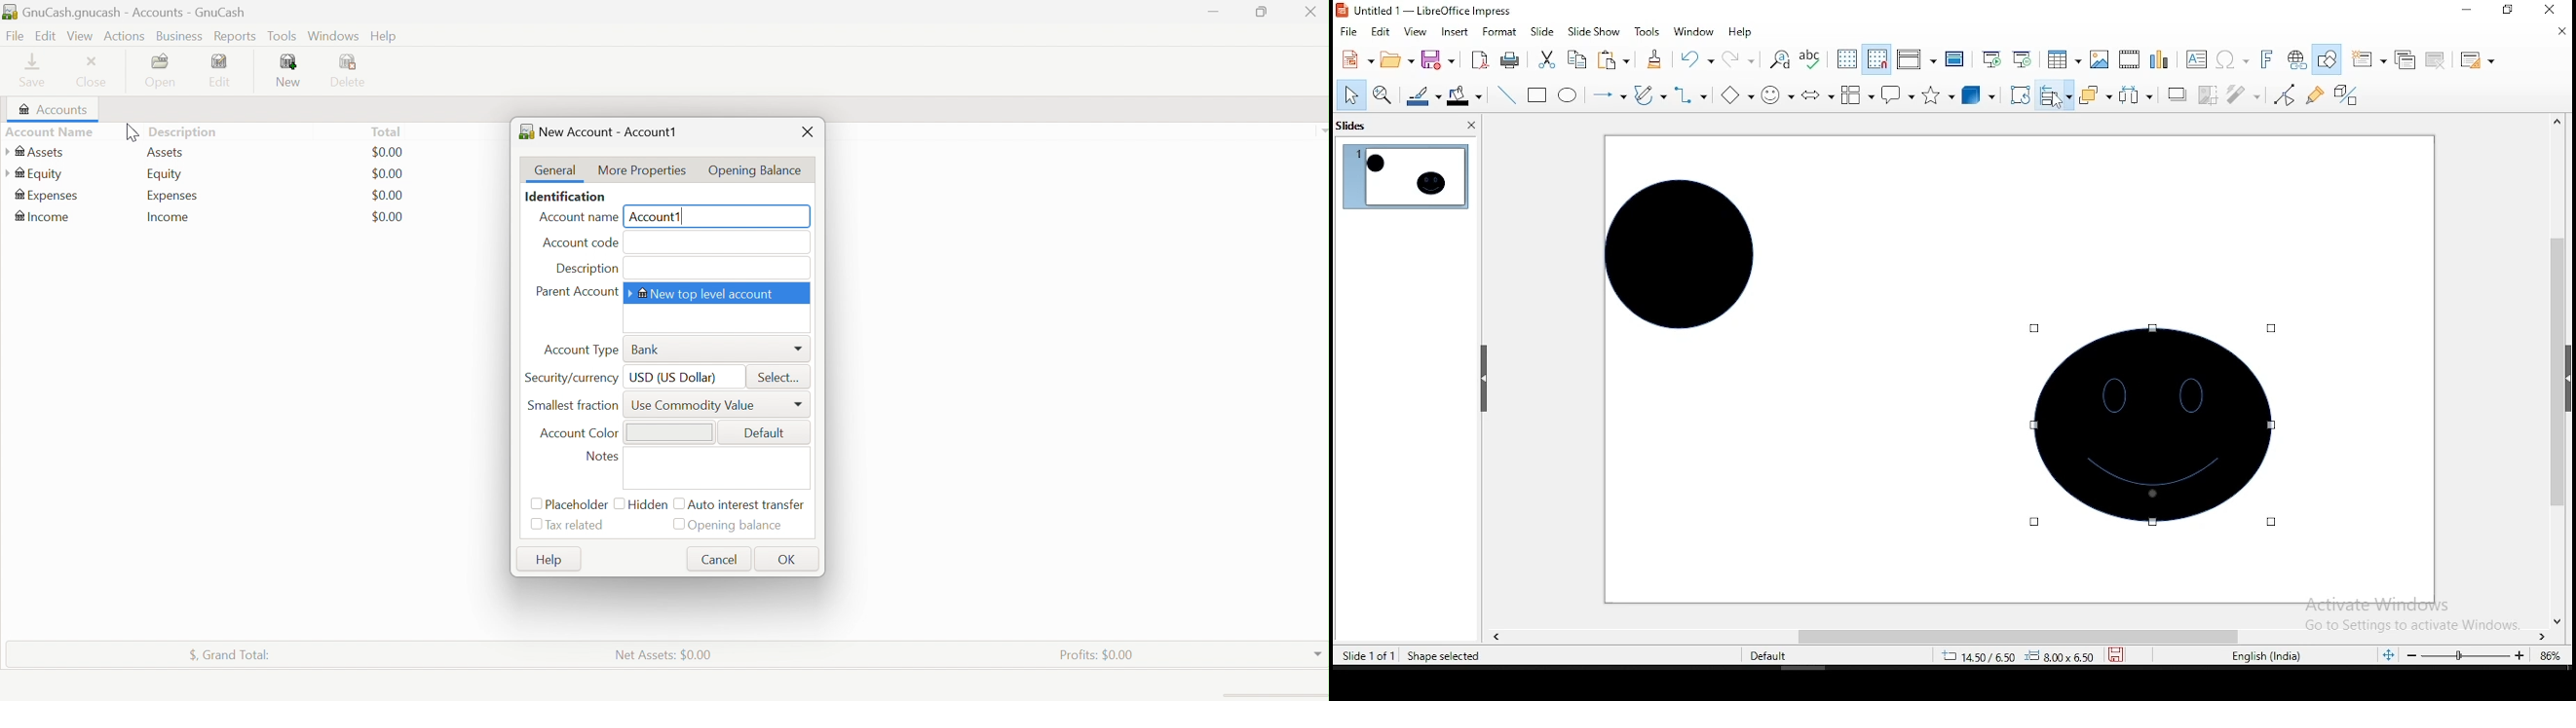 The width and height of the screenshot is (2576, 728). What do you see at coordinates (556, 170) in the screenshot?
I see `General` at bounding box center [556, 170].